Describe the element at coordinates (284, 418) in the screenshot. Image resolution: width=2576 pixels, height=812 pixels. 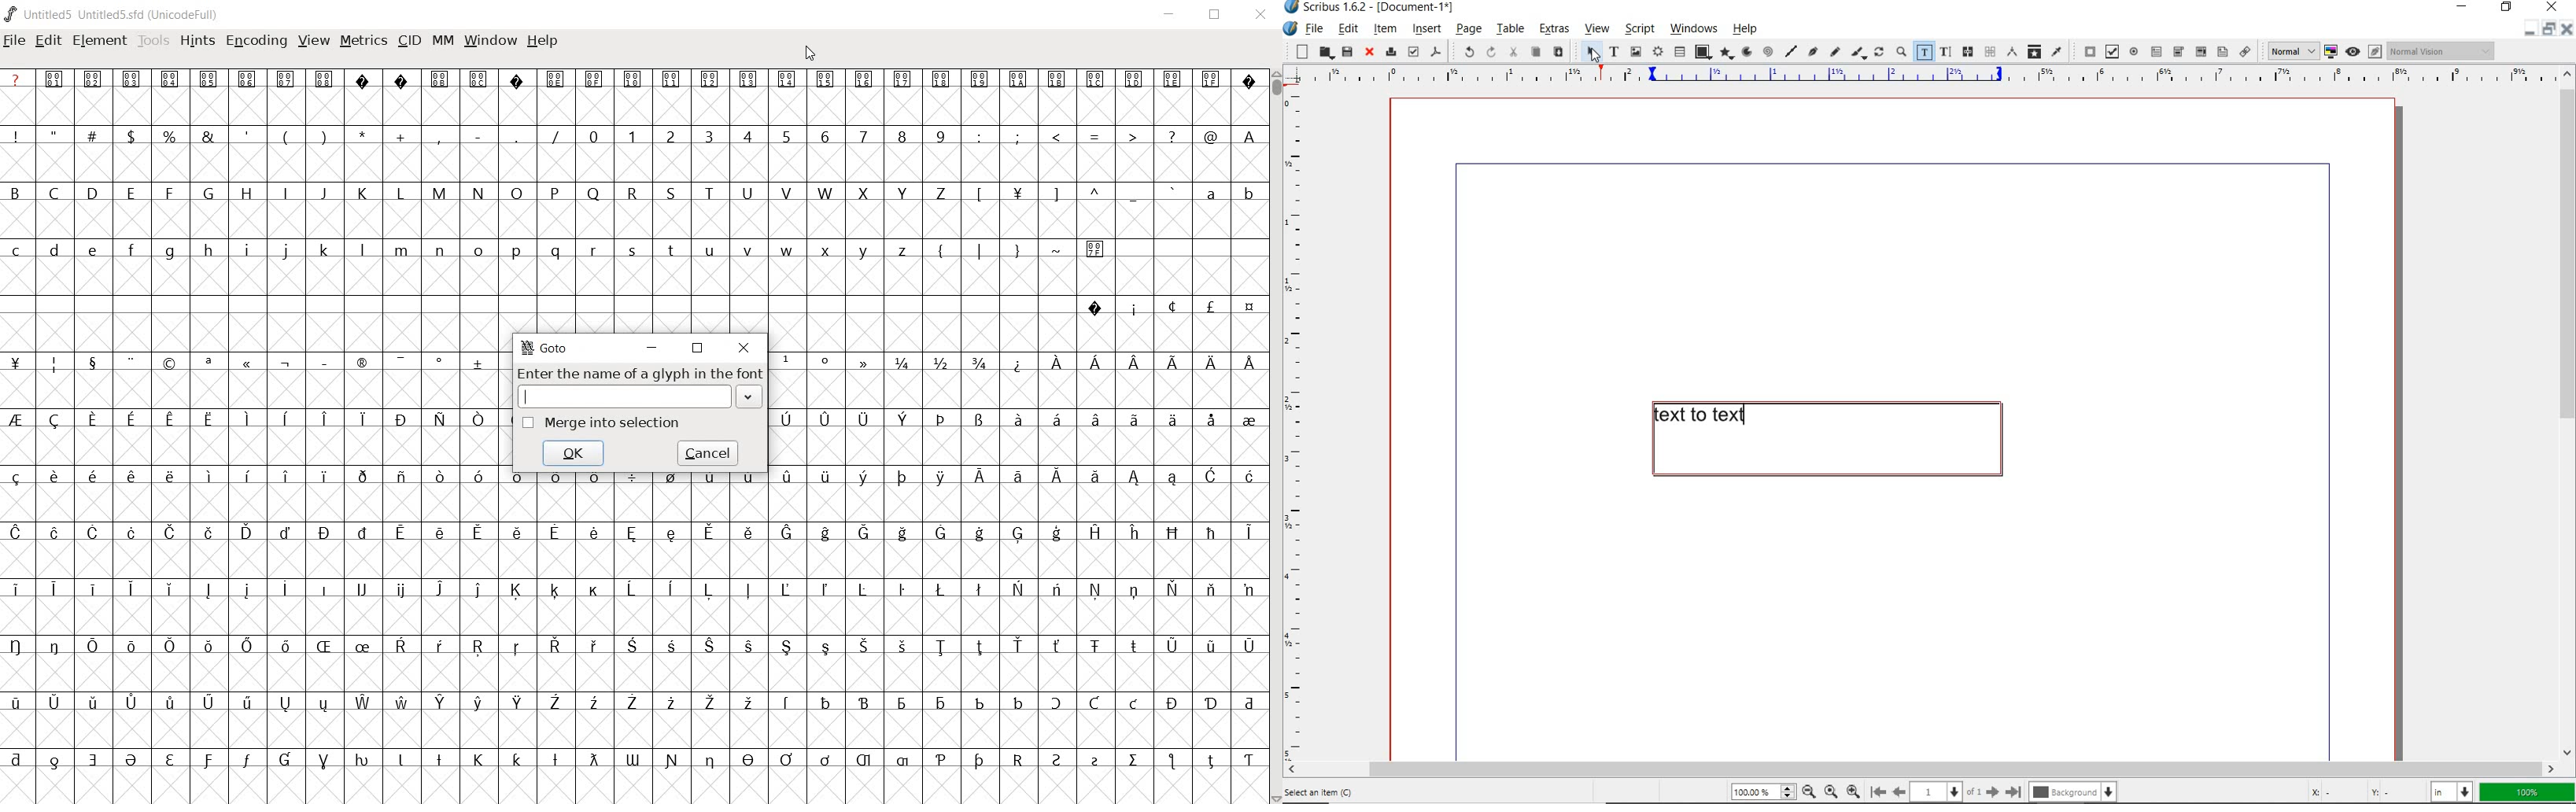
I see `Symbol` at that location.